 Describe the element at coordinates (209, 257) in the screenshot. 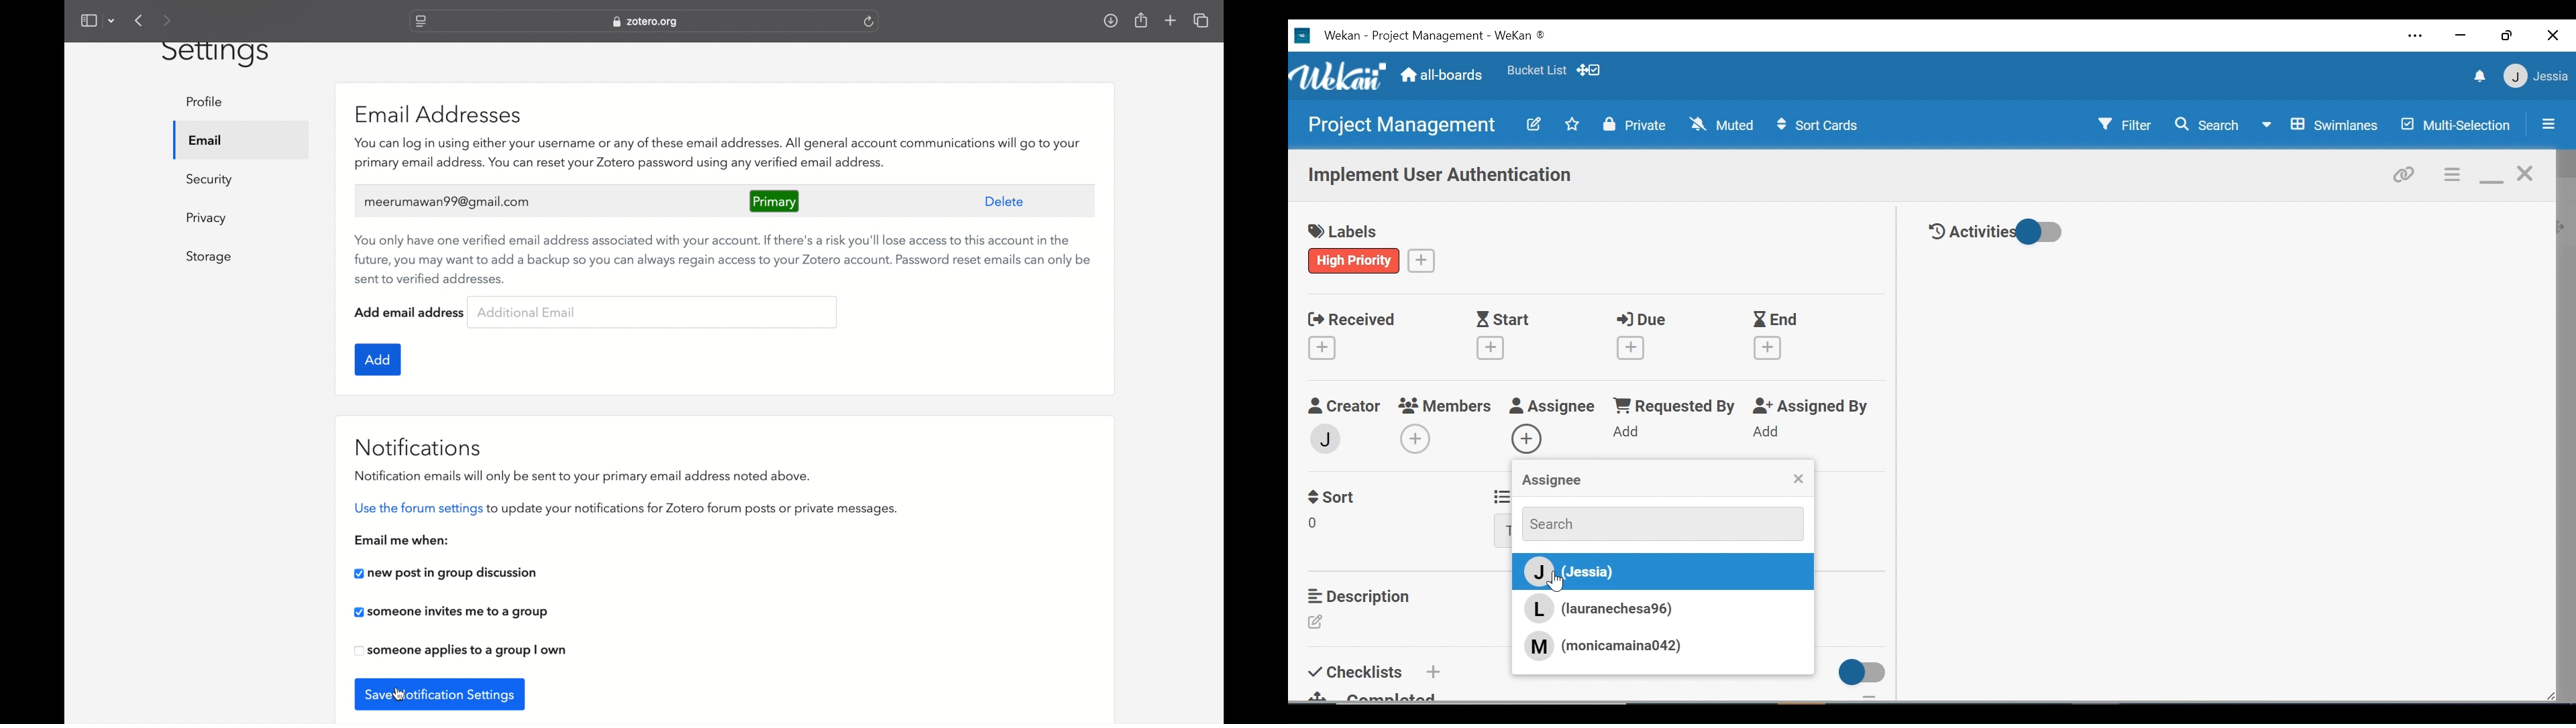

I see `storage` at that location.